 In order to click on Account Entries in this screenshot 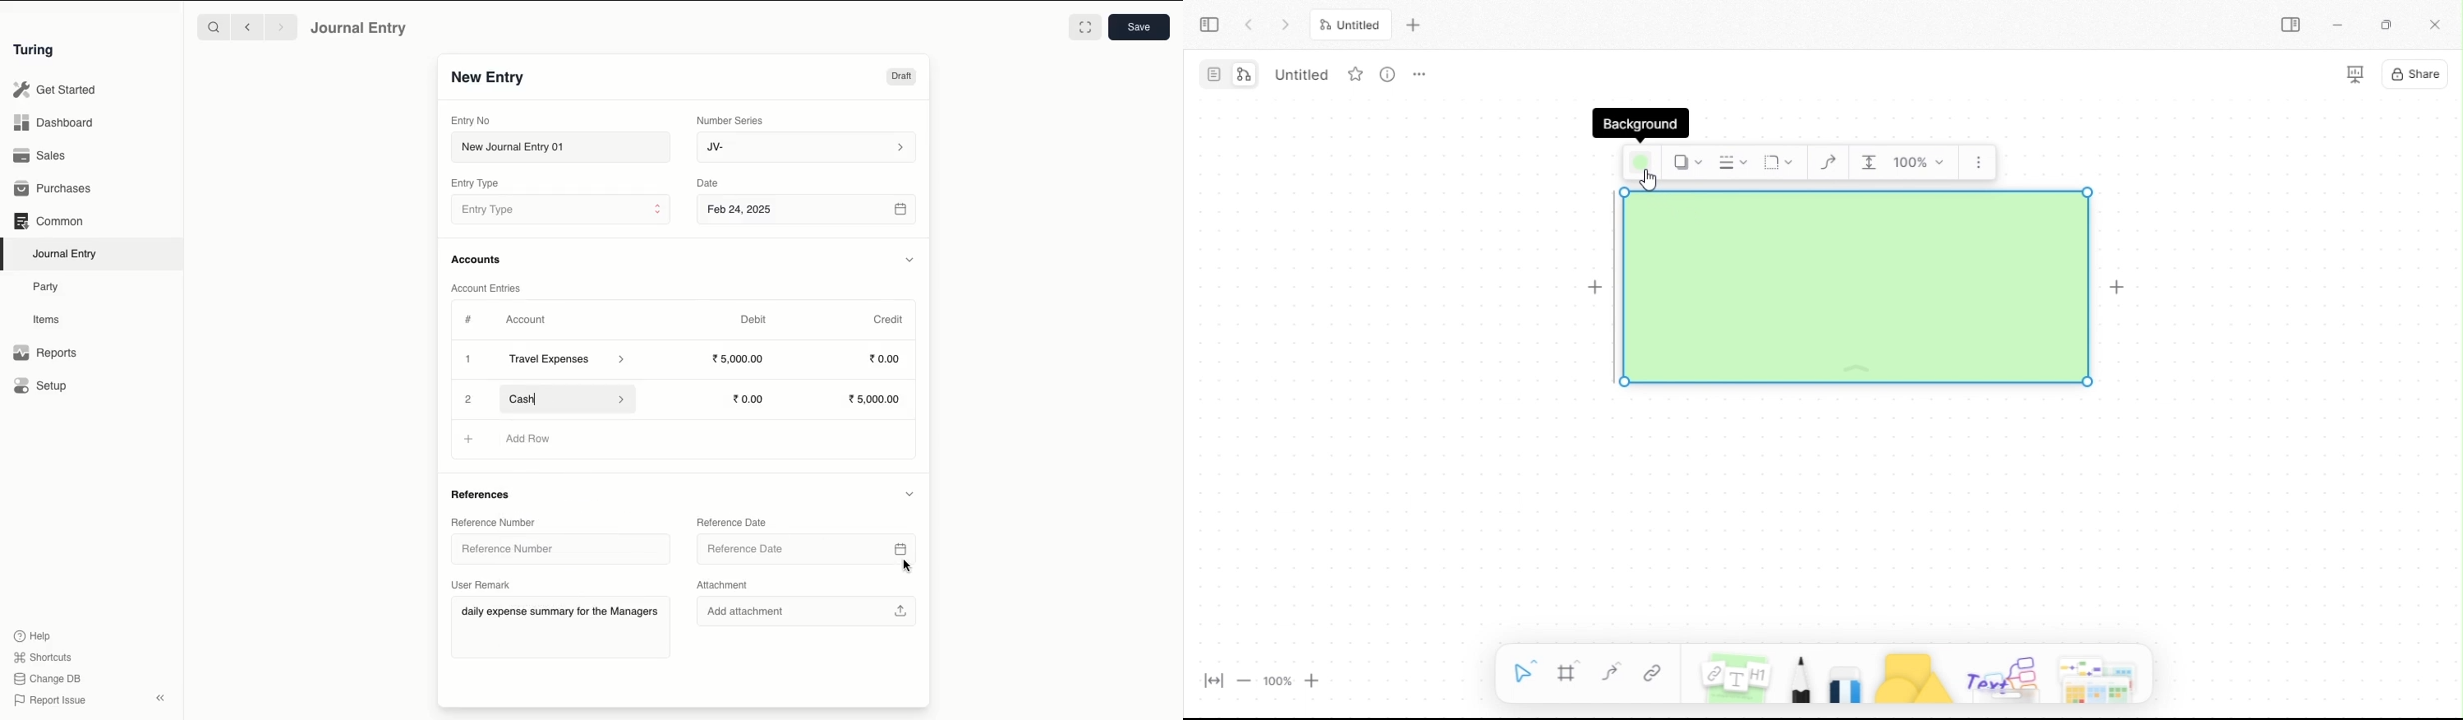, I will do `click(489, 288)`.